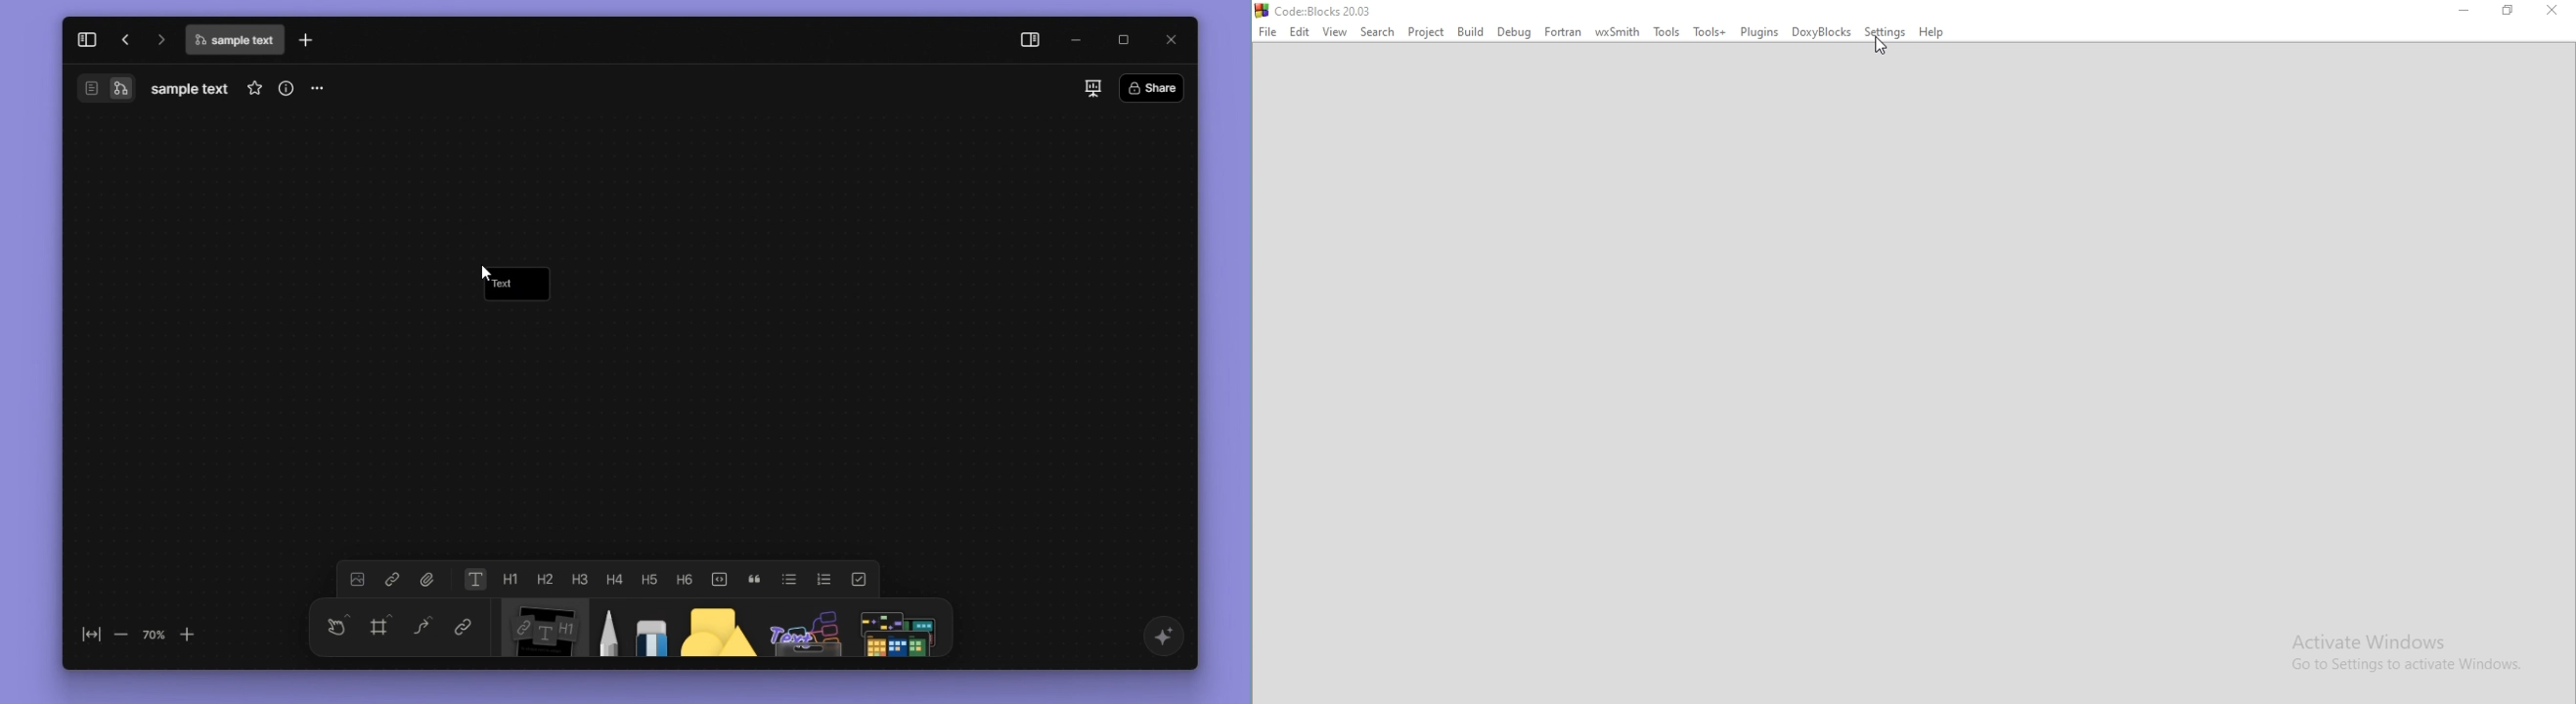 The width and height of the screenshot is (2576, 728). Describe the element at coordinates (1564, 32) in the screenshot. I see `Fortran` at that location.